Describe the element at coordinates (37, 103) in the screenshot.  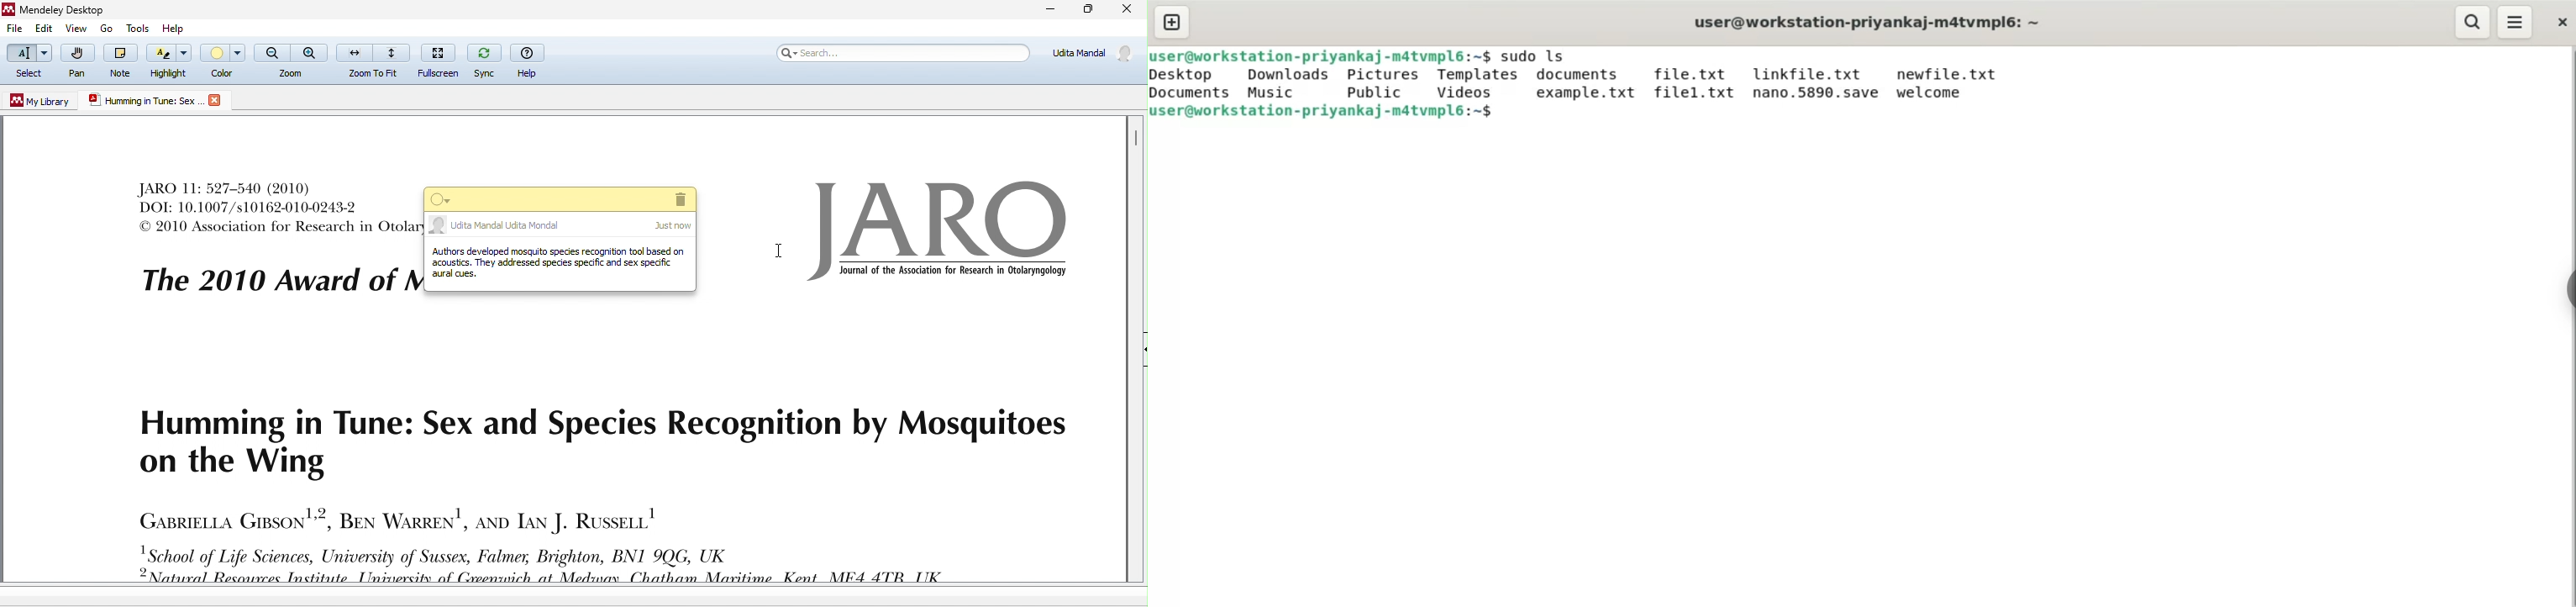
I see `my library` at that location.